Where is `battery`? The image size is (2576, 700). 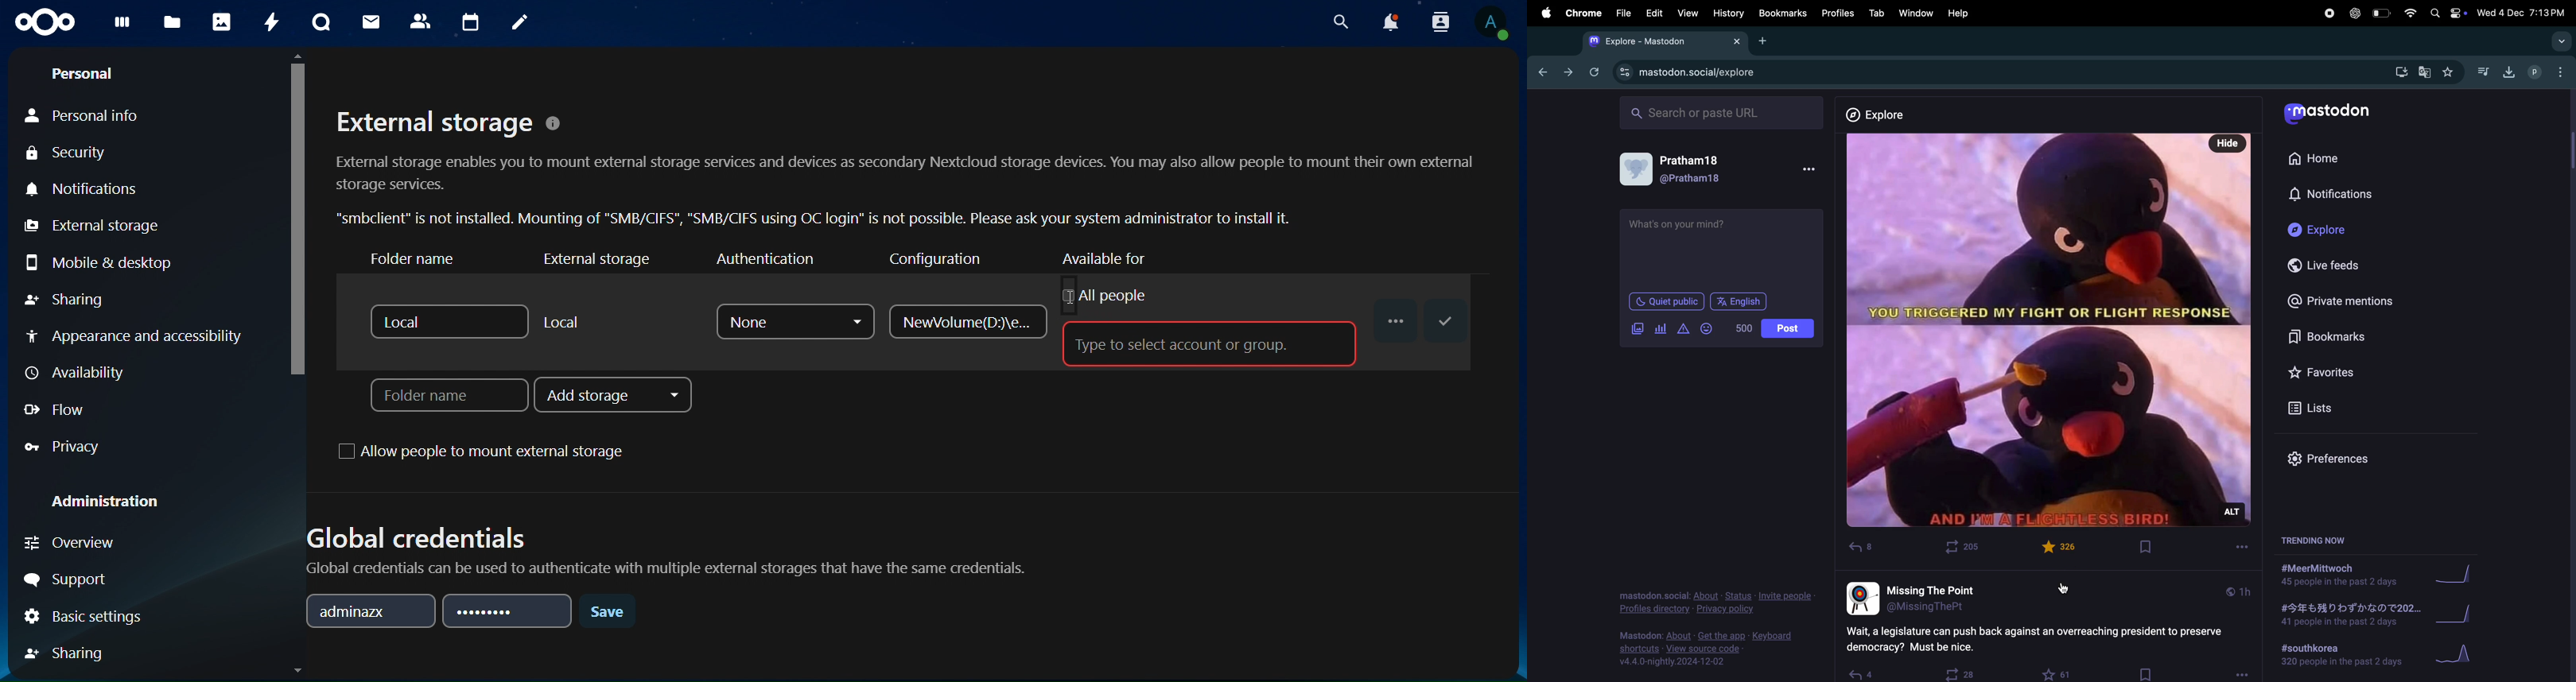 battery is located at coordinates (2381, 13).